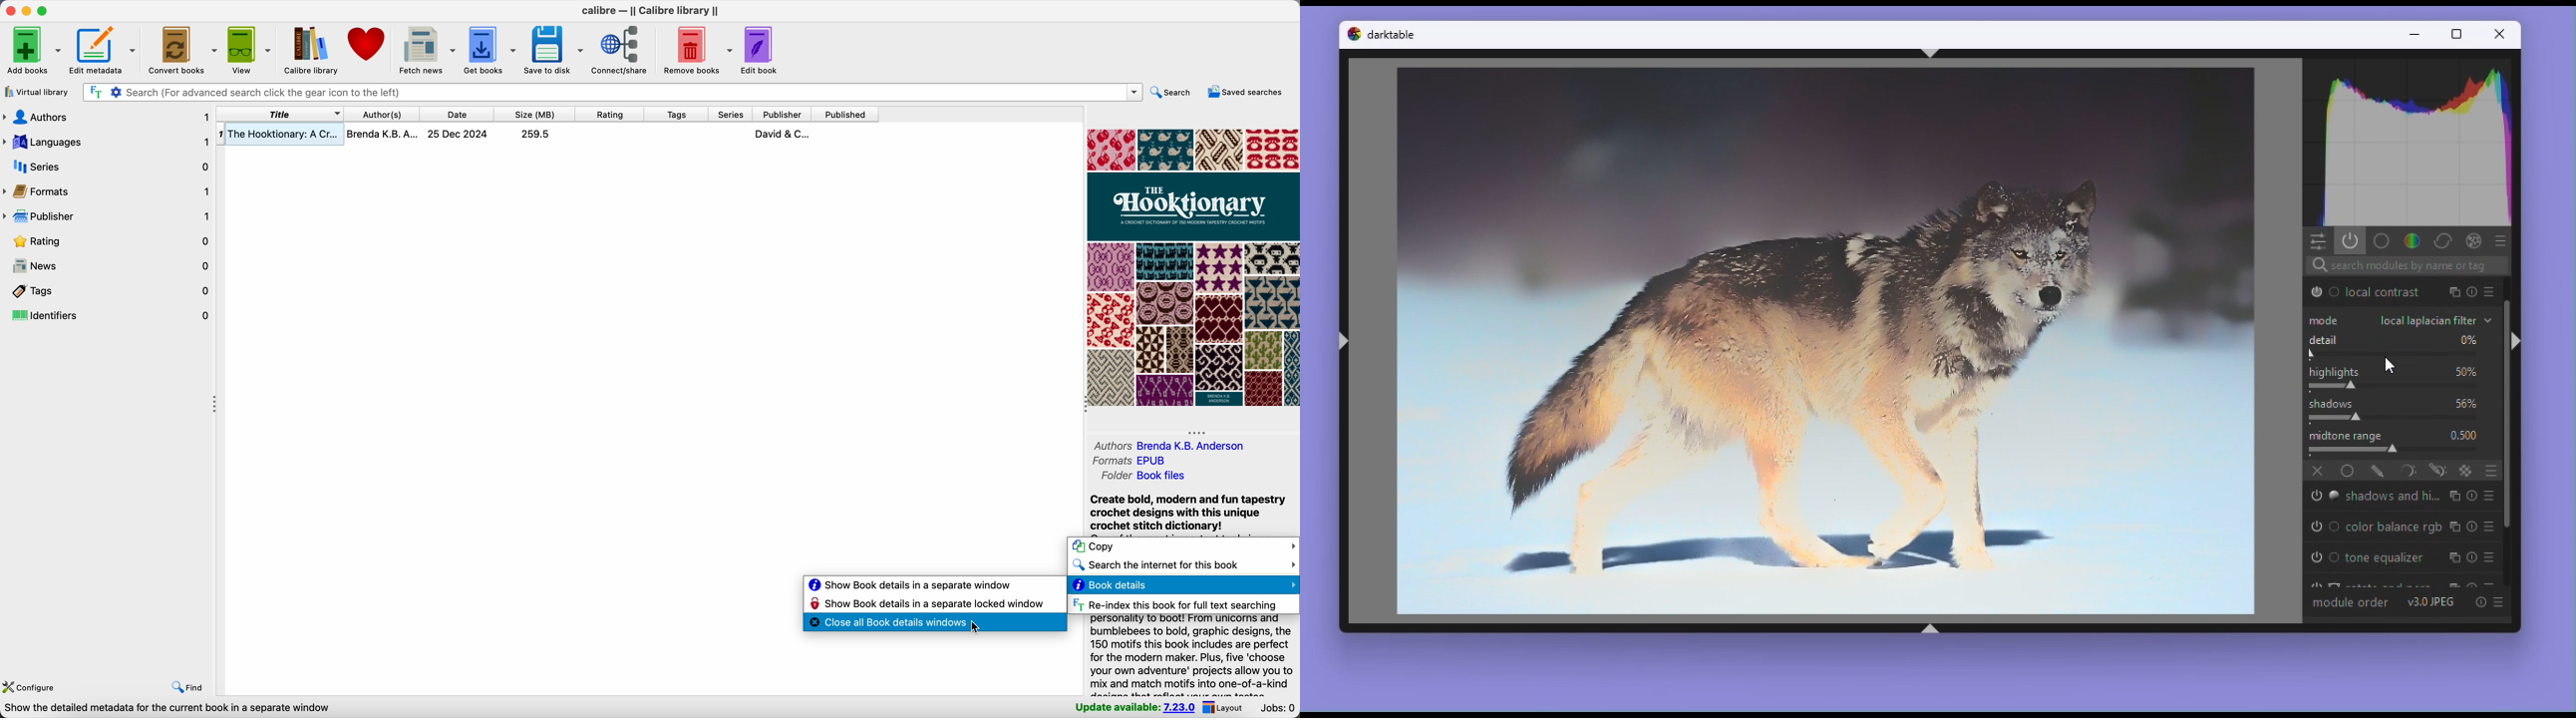 The image size is (2576, 728). What do you see at coordinates (2521, 342) in the screenshot?
I see `shift+ctrl+r` at bounding box center [2521, 342].